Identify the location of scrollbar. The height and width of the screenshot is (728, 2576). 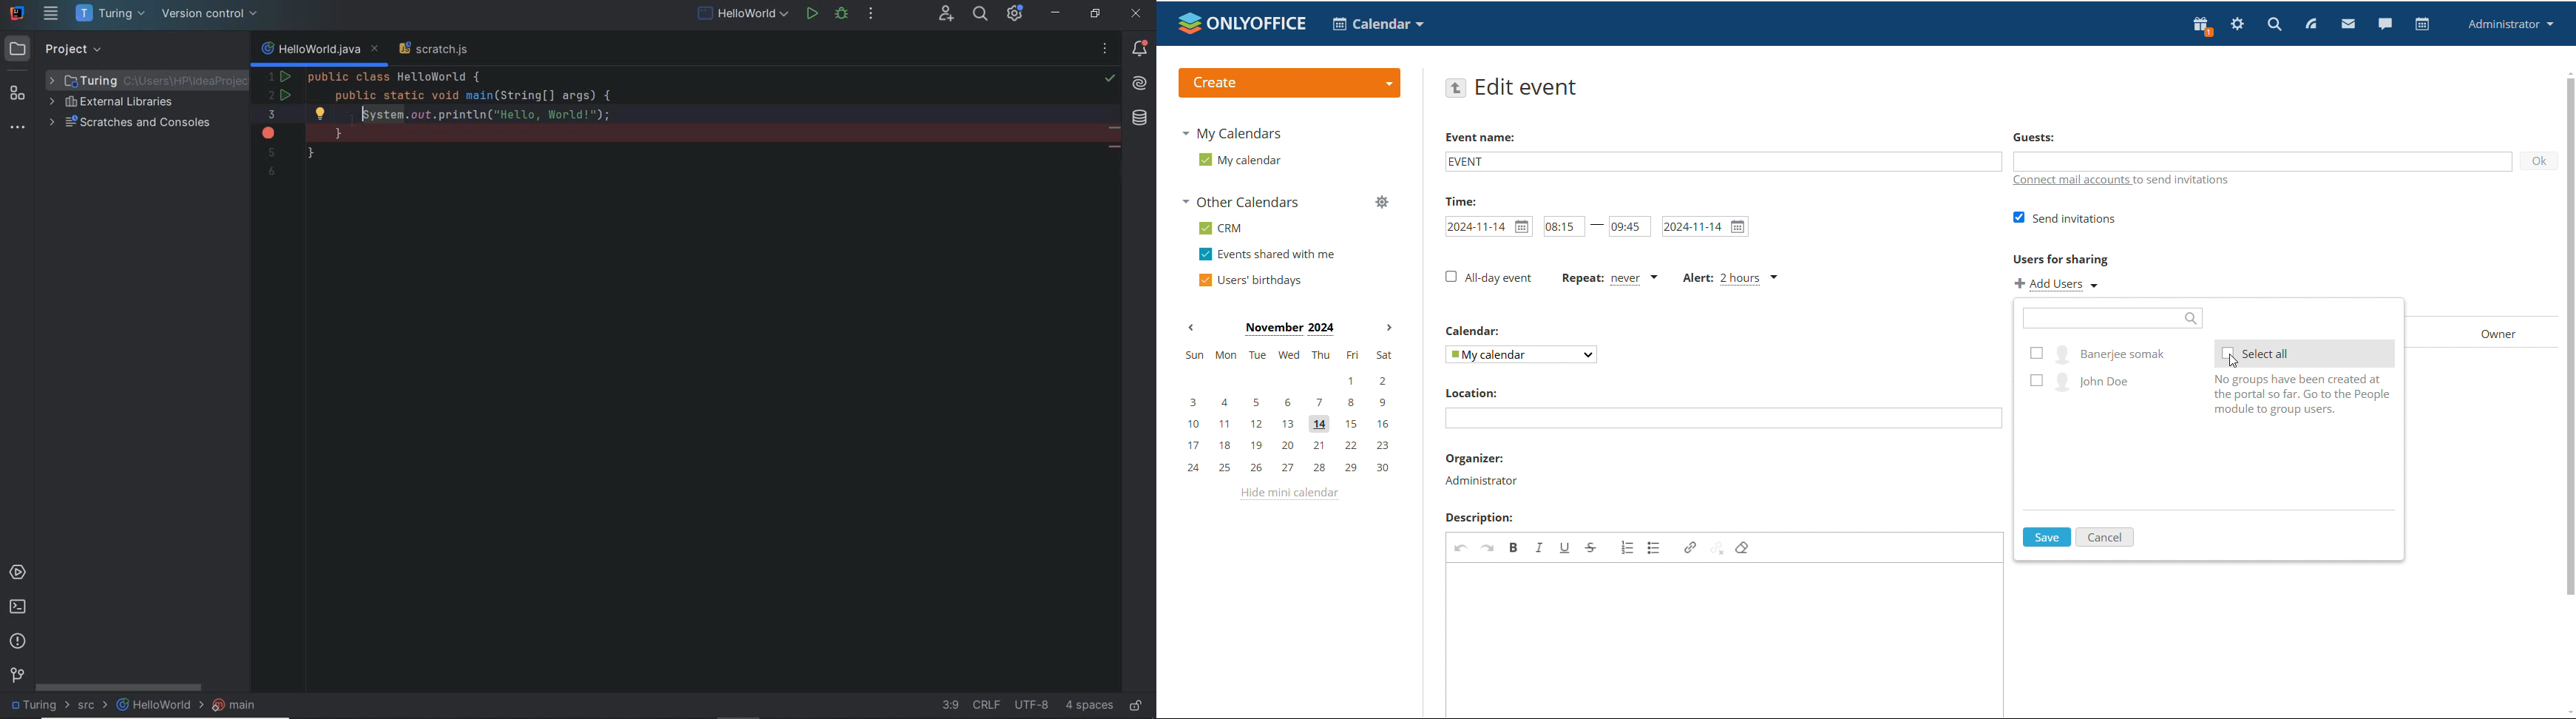
(127, 689).